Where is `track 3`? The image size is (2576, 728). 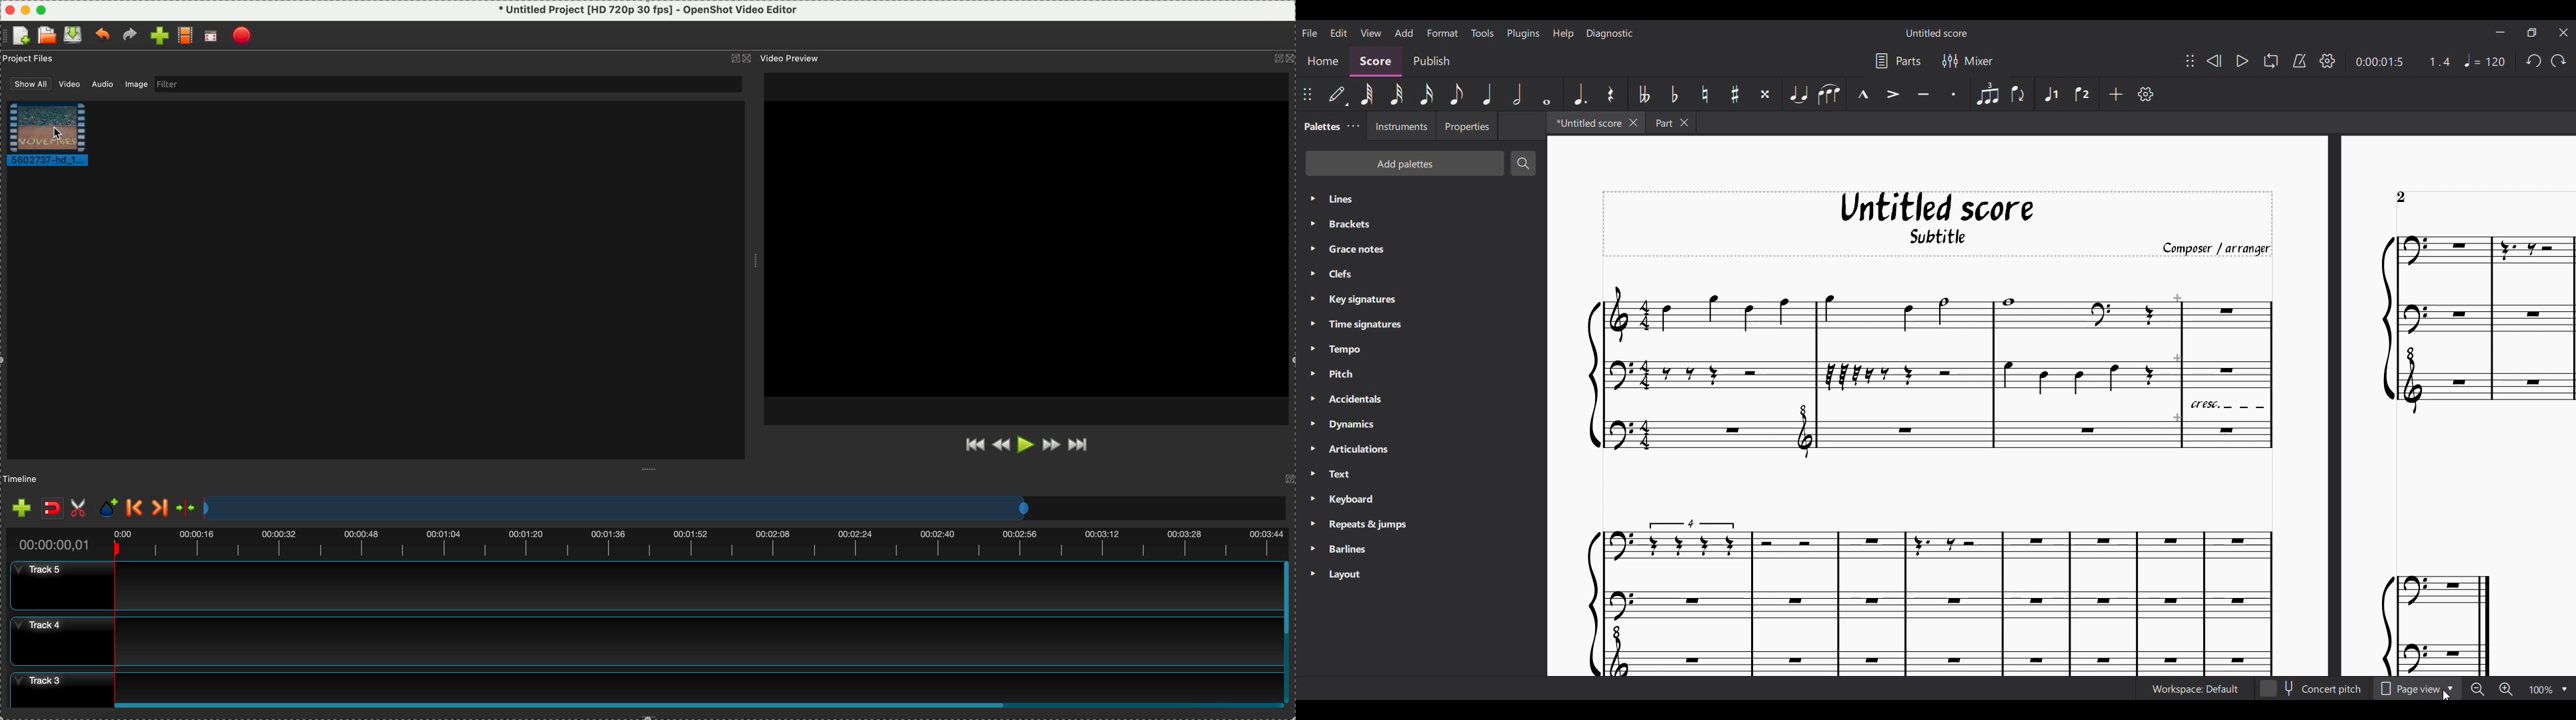 track 3 is located at coordinates (638, 684).